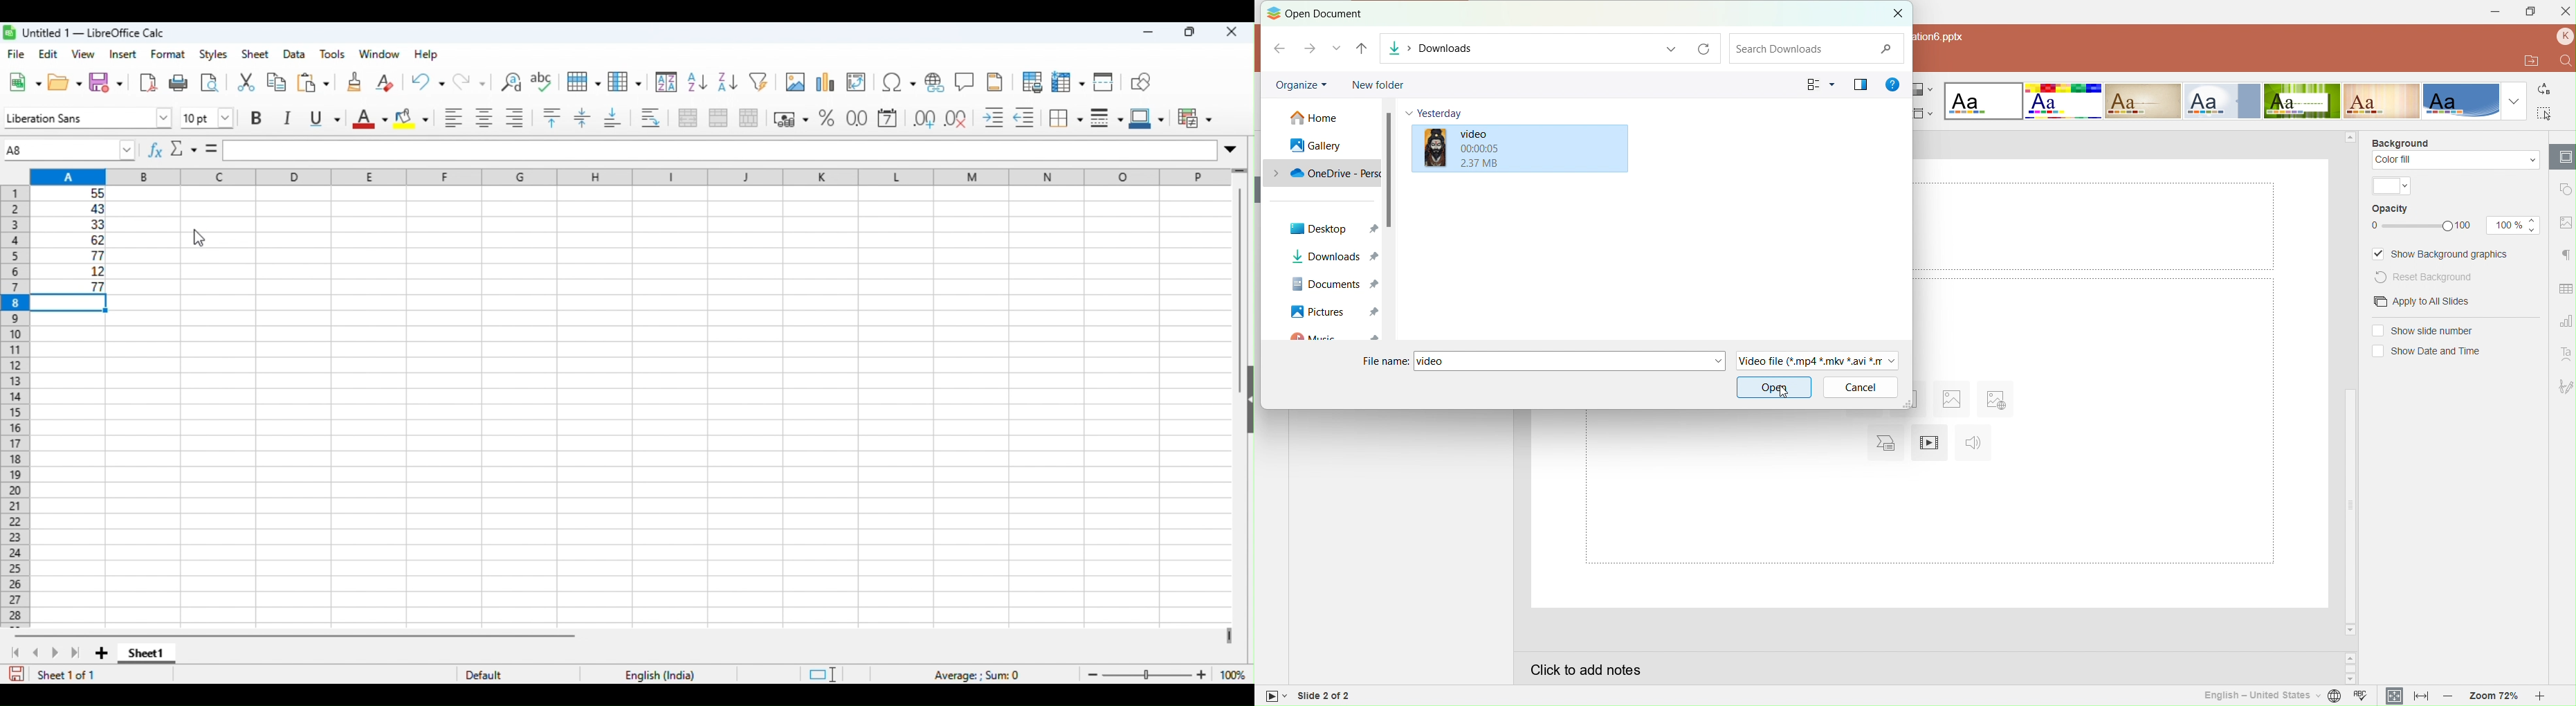 This screenshot has height=728, width=2576. What do you see at coordinates (859, 80) in the screenshot?
I see `insert or edit pivot table` at bounding box center [859, 80].